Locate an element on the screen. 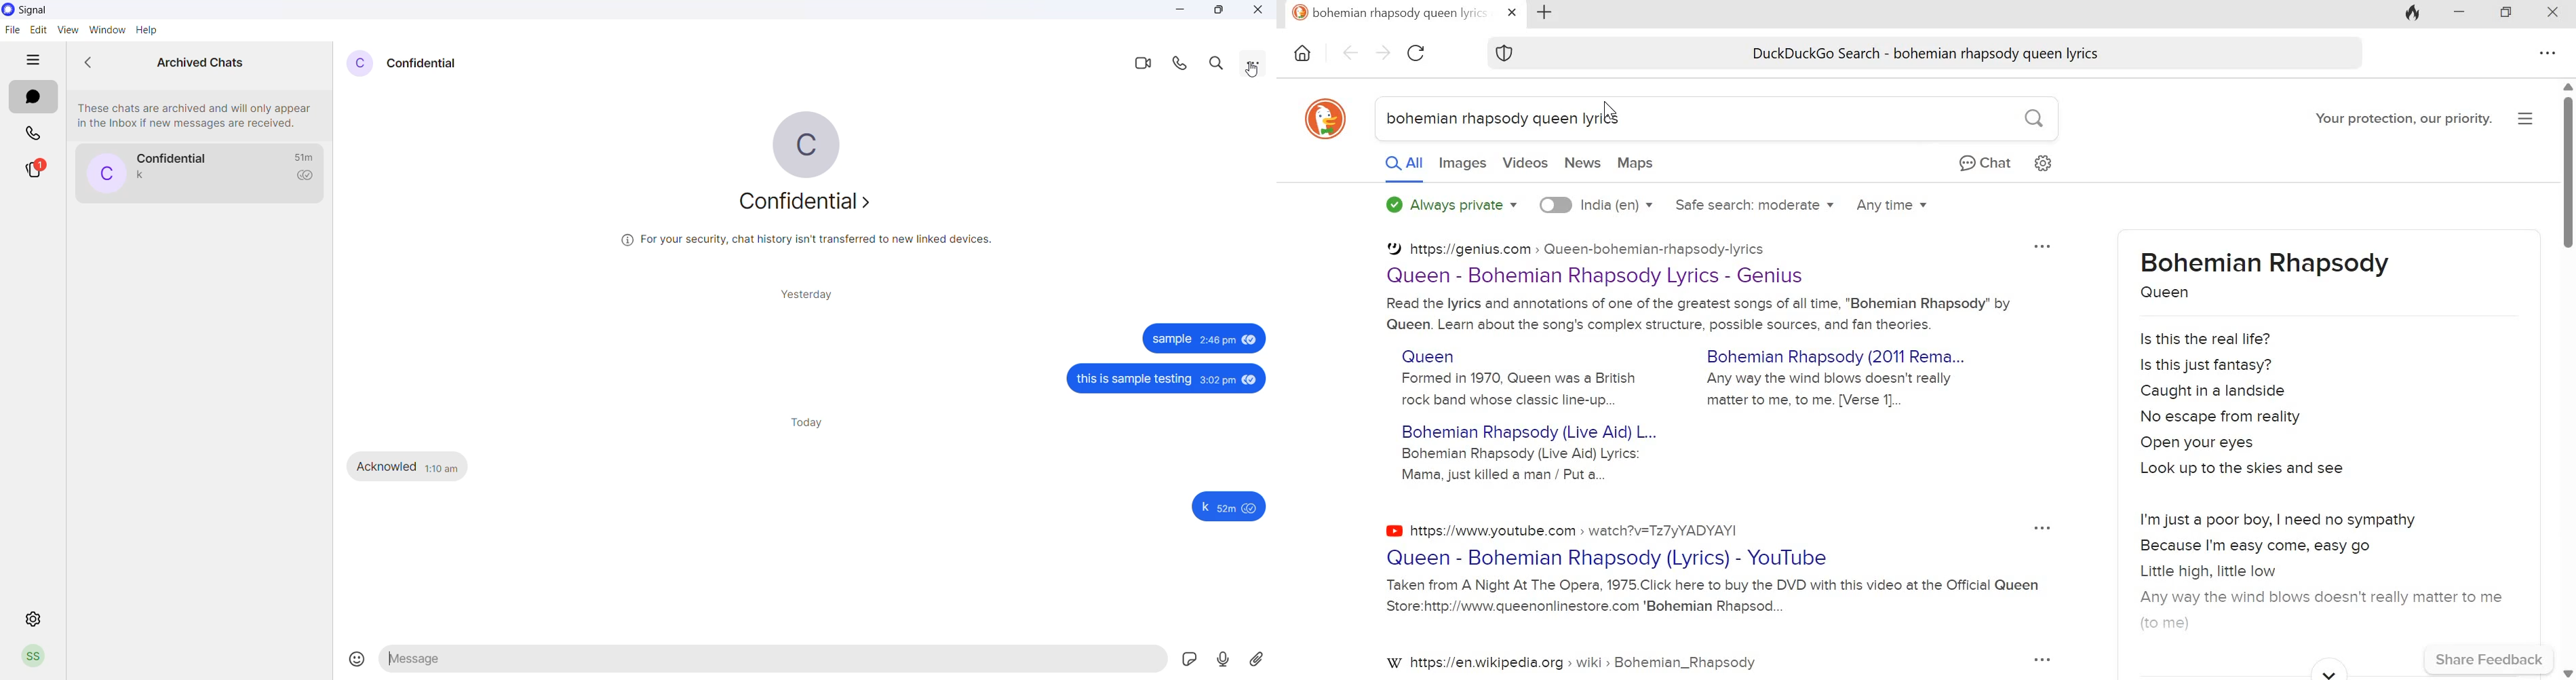 This screenshot has width=2576, height=700. seen is located at coordinates (1250, 341).